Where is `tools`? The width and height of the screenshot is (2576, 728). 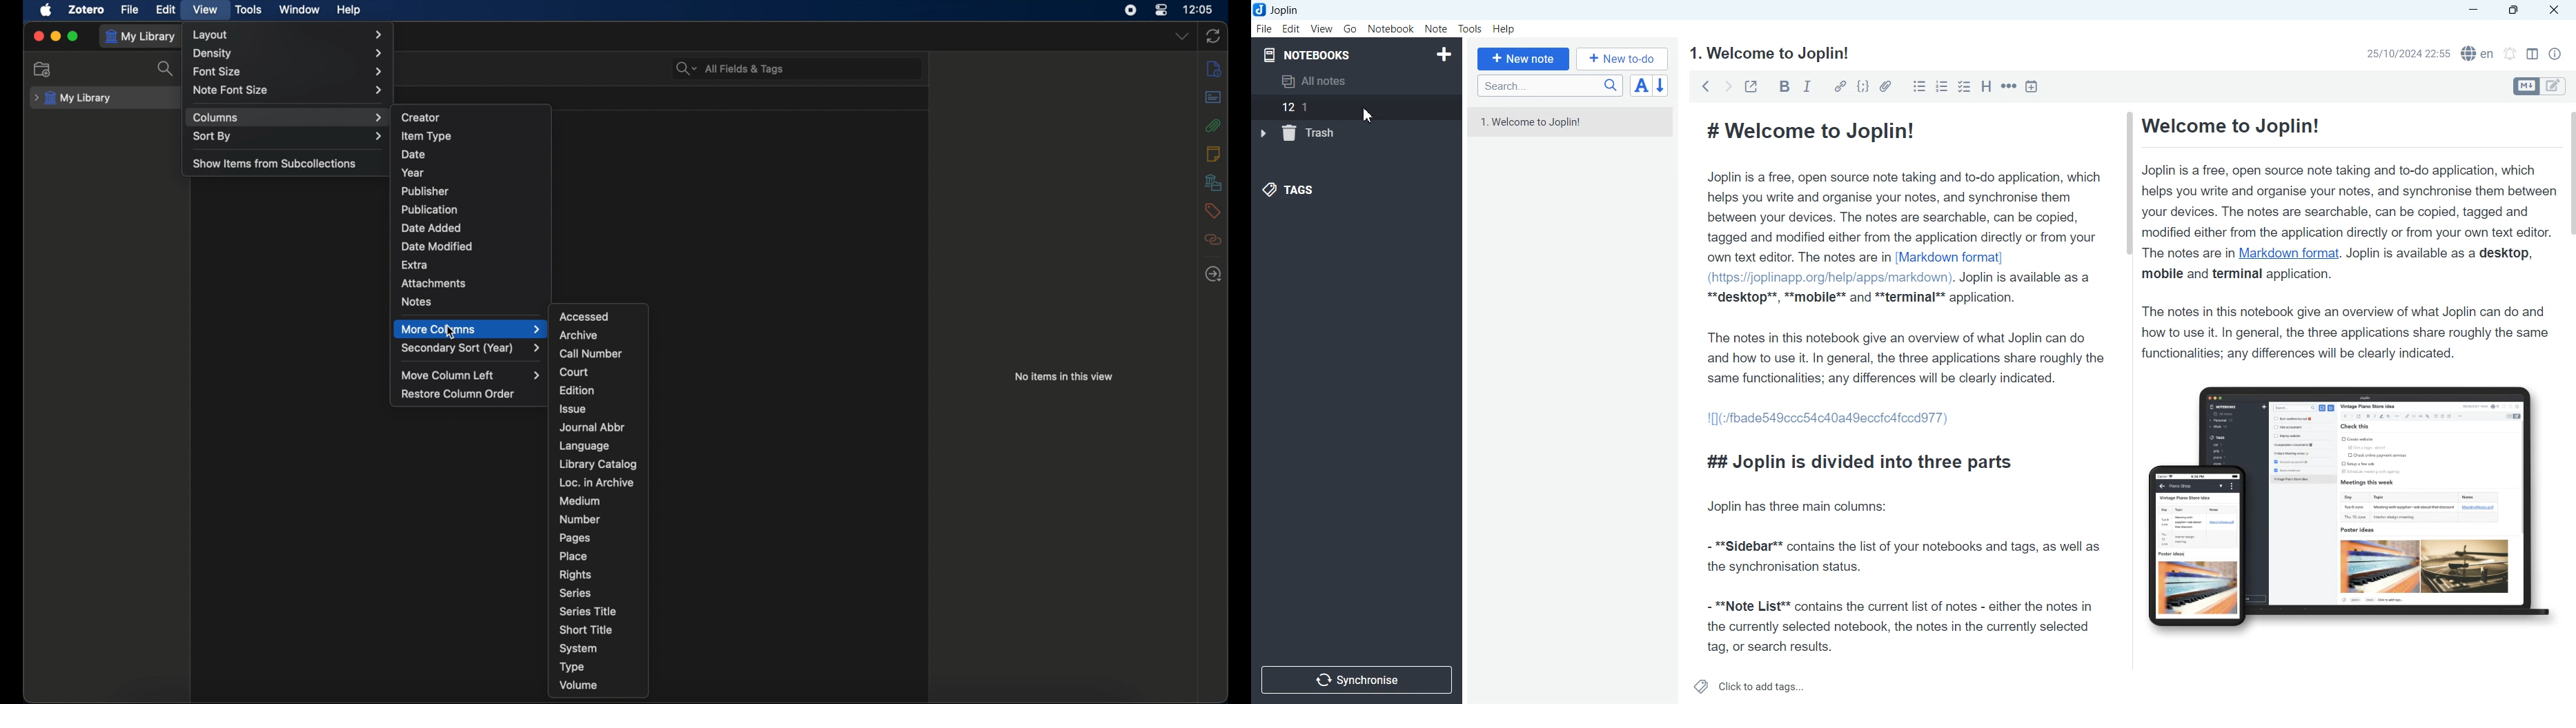
tools is located at coordinates (249, 10).